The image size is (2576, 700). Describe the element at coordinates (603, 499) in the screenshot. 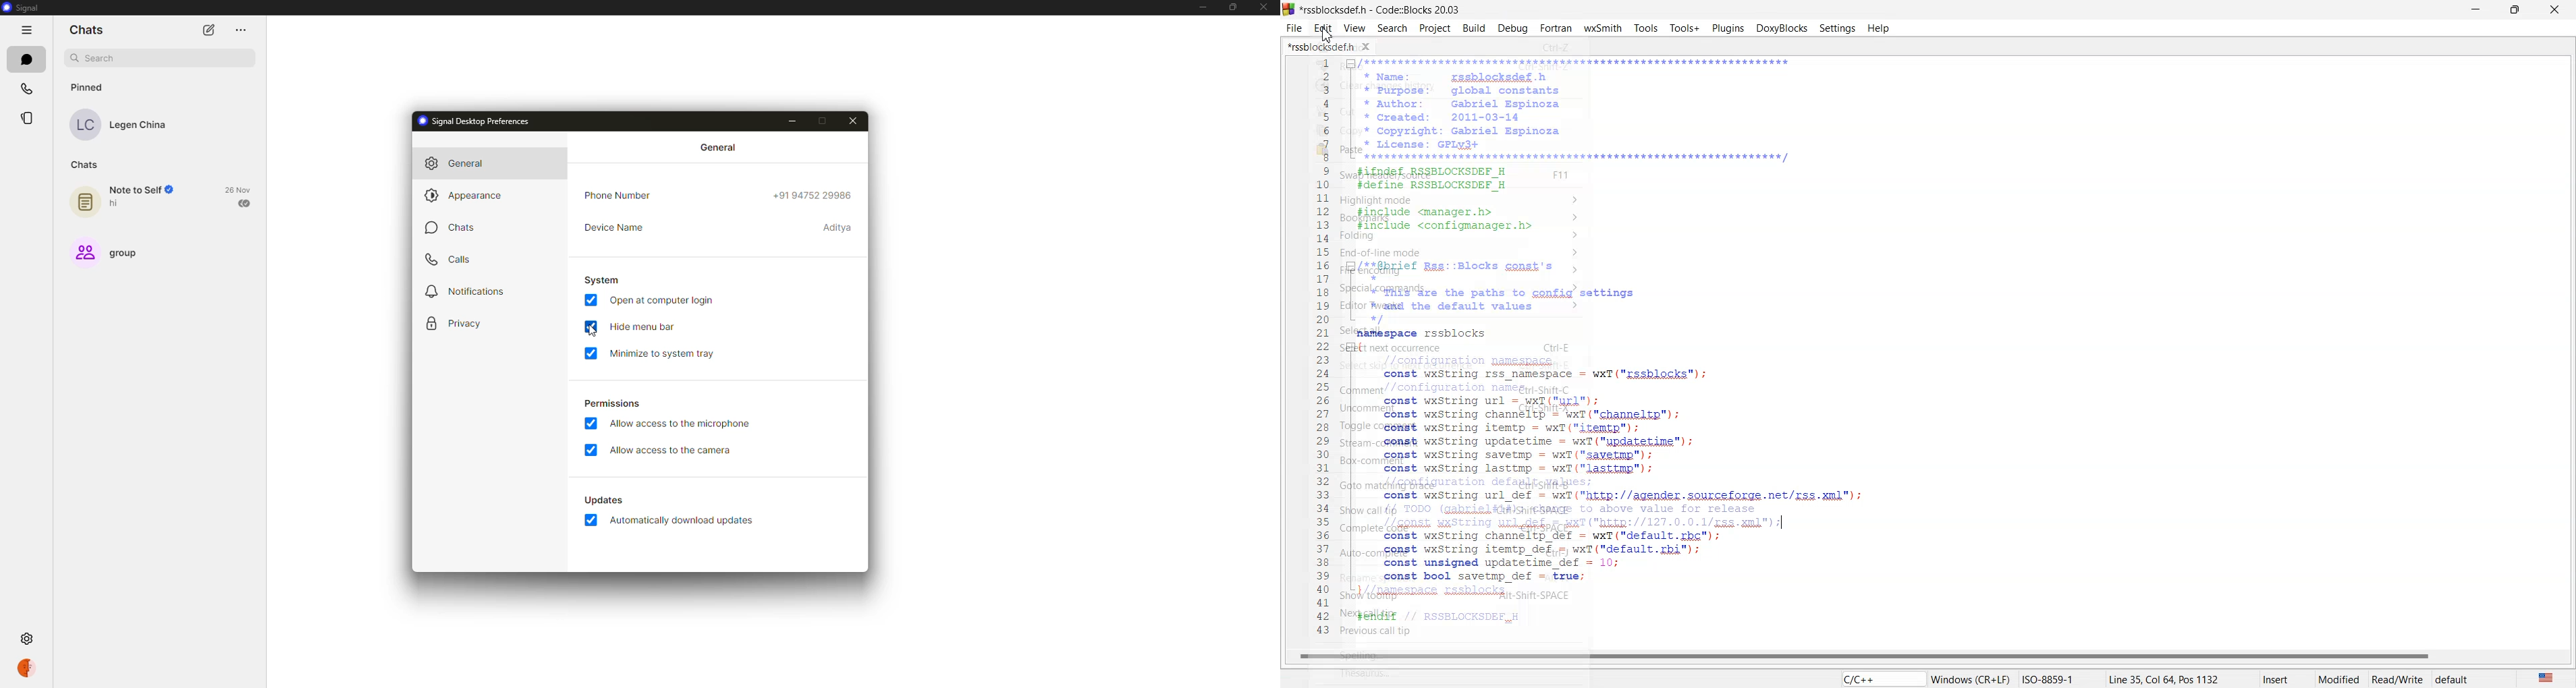

I see `updates` at that location.